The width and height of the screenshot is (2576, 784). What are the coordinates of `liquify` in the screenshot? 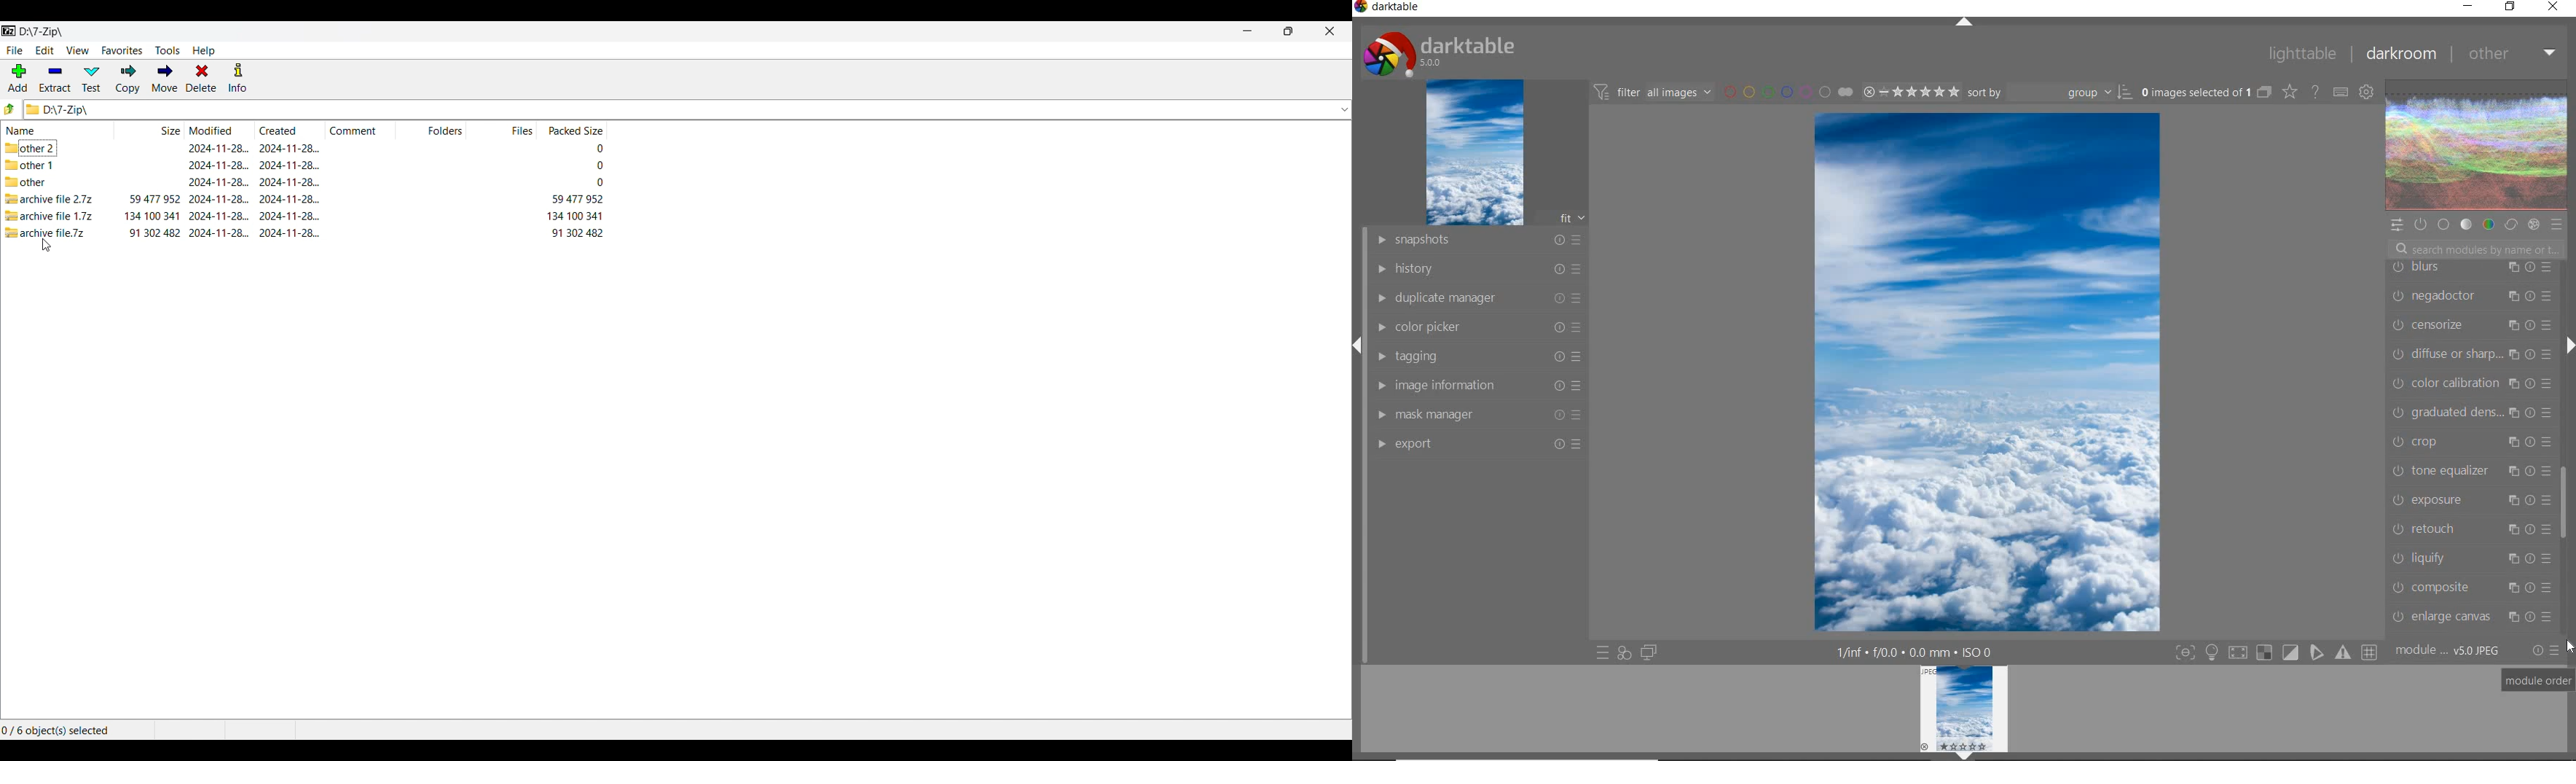 It's located at (2470, 557).